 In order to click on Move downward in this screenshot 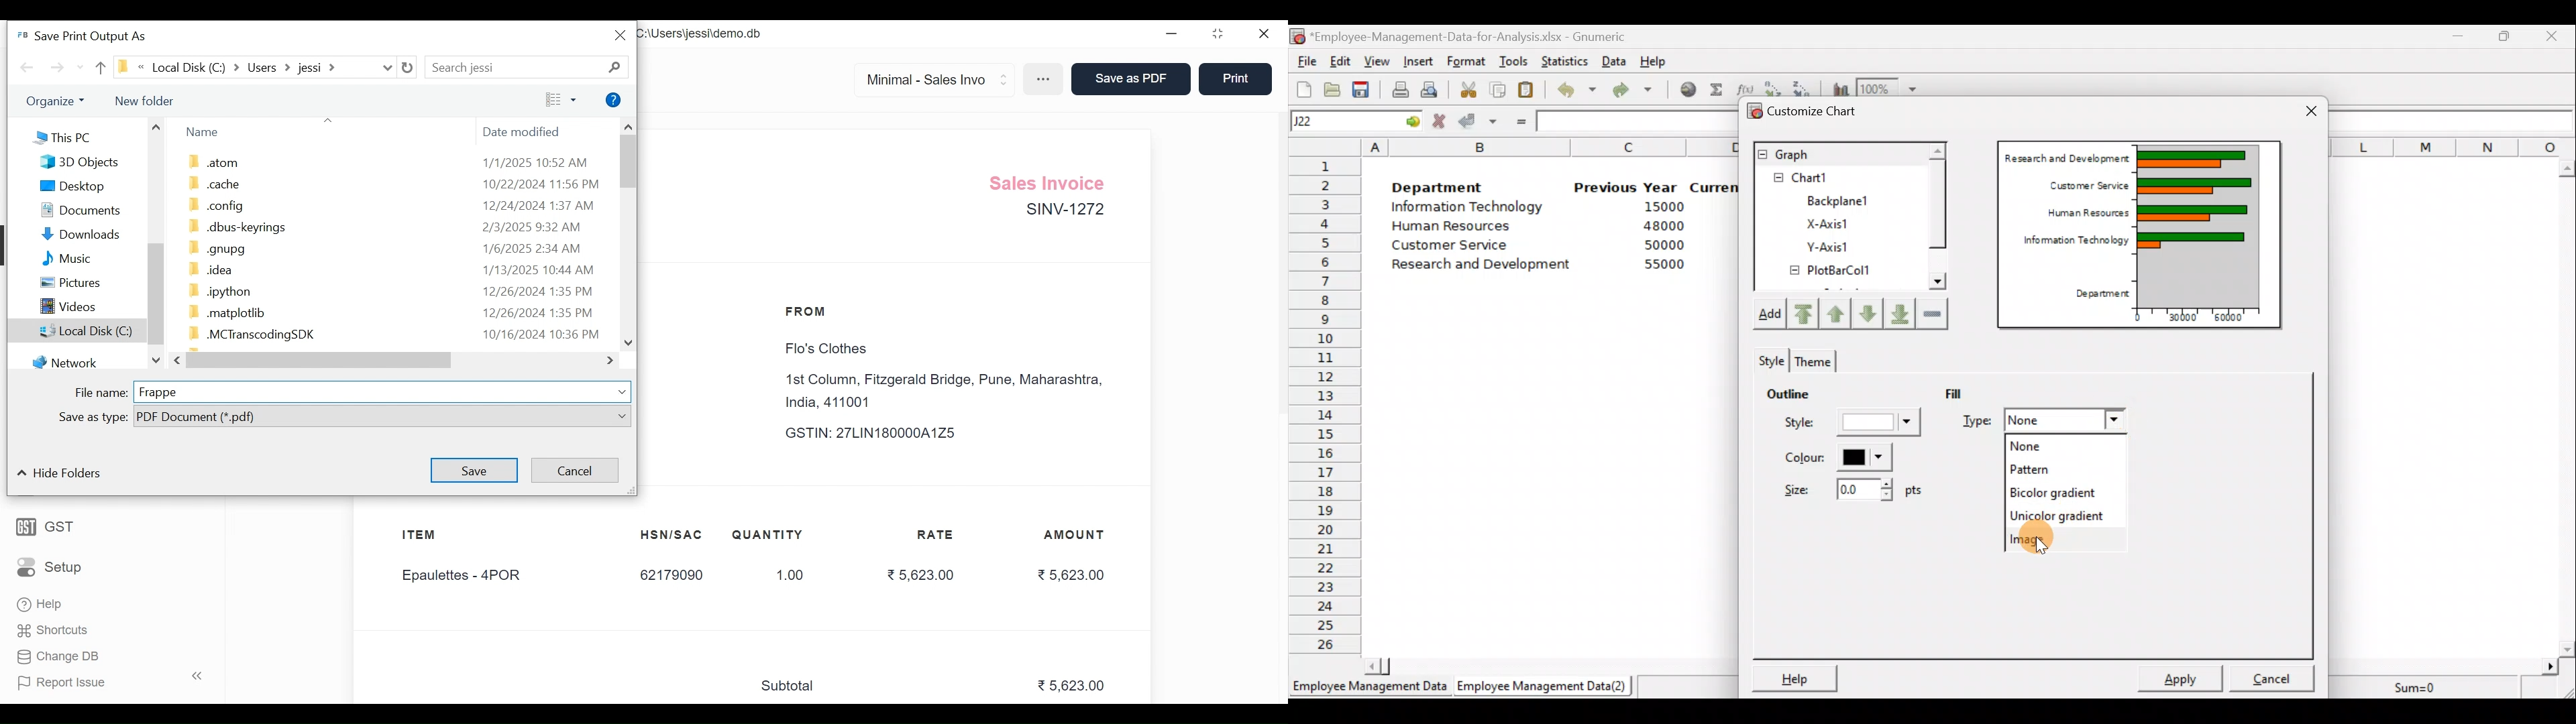, I will do `click(1896, 311)`.